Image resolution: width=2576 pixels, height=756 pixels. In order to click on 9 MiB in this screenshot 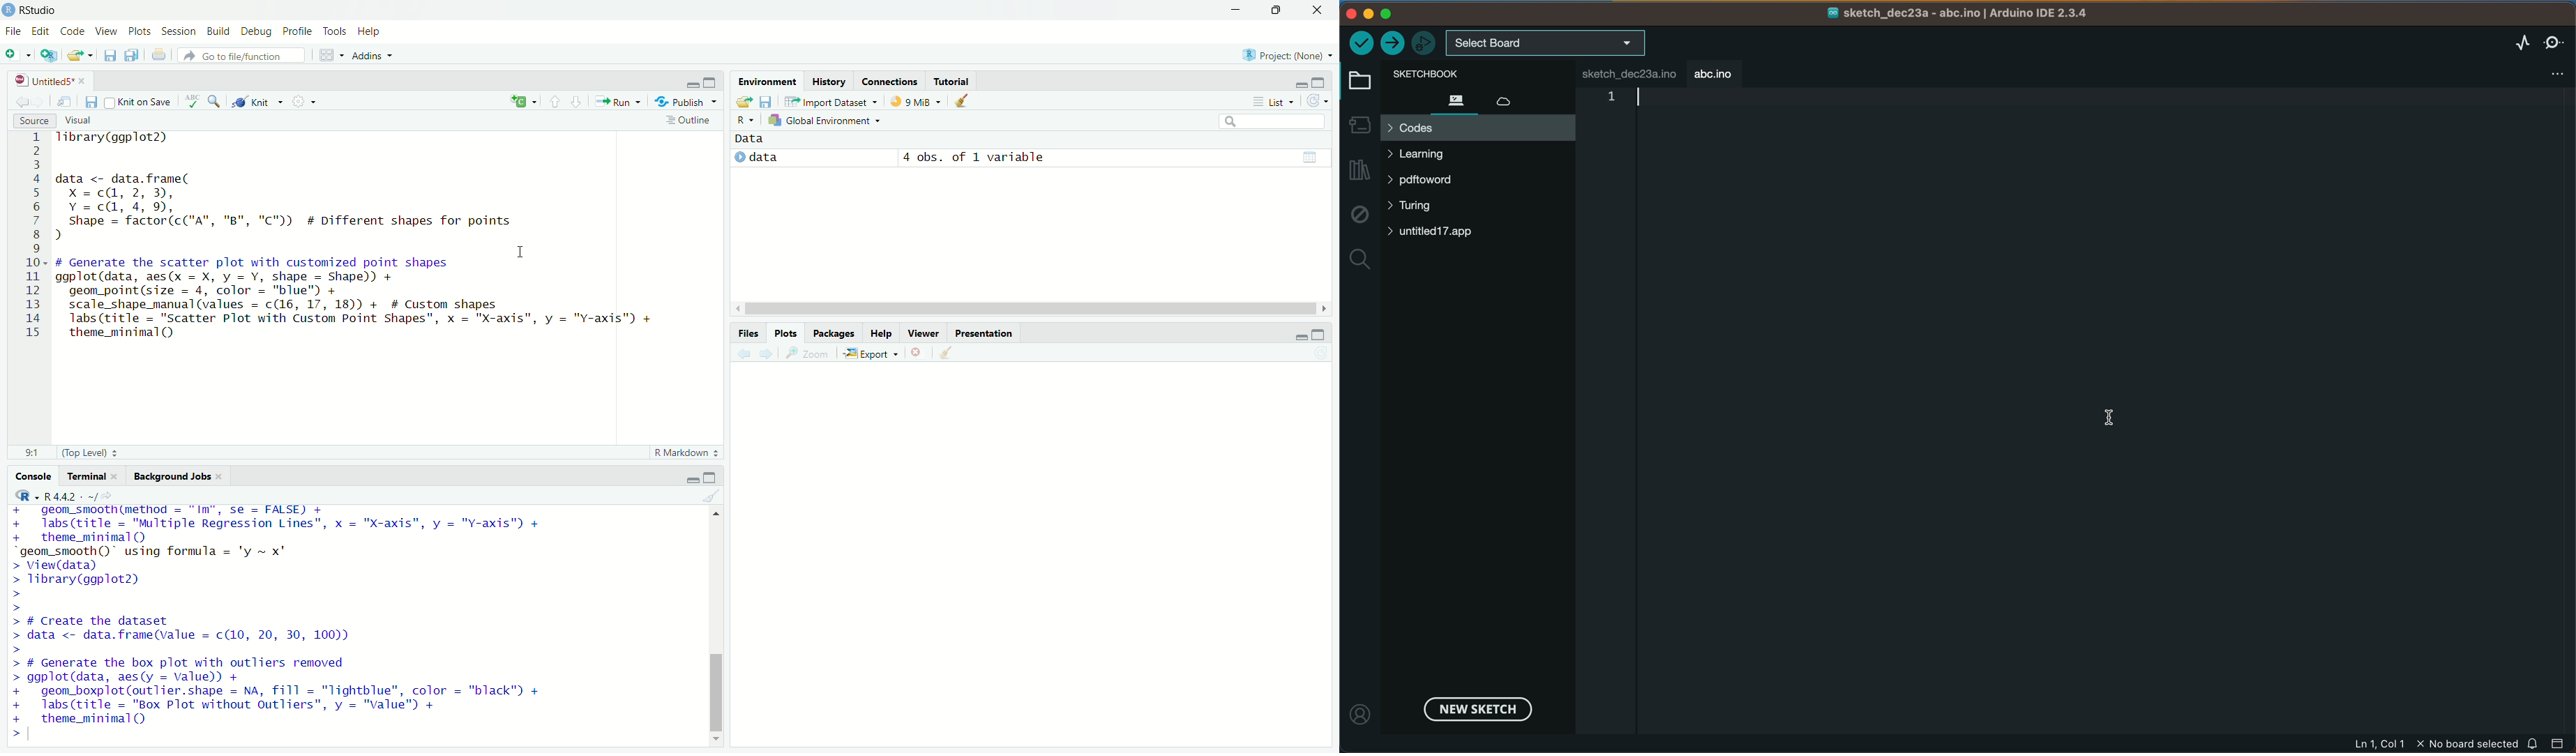, I will do `click(916, 101)`.